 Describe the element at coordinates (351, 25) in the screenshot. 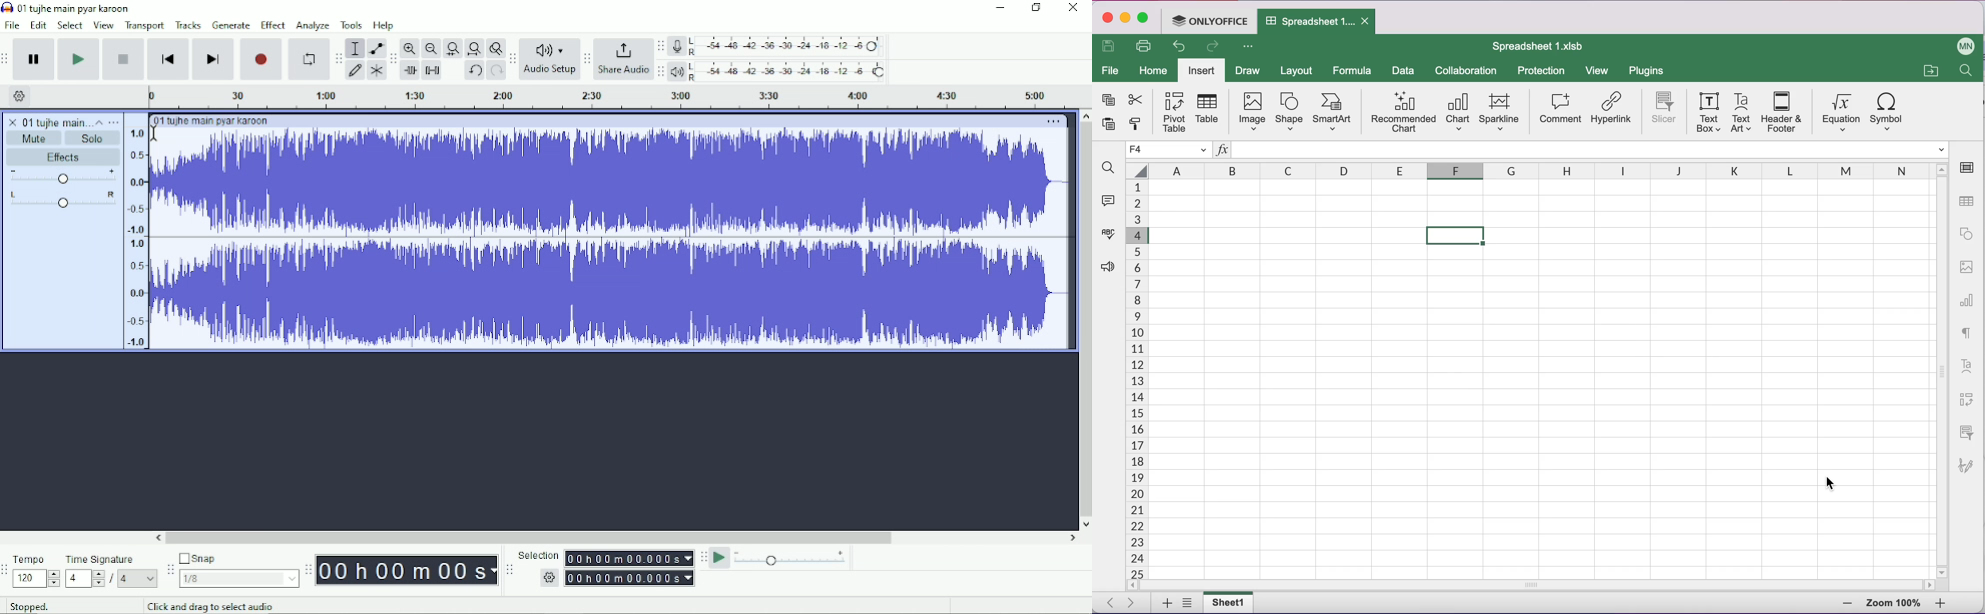

I see `Tools` at that location.